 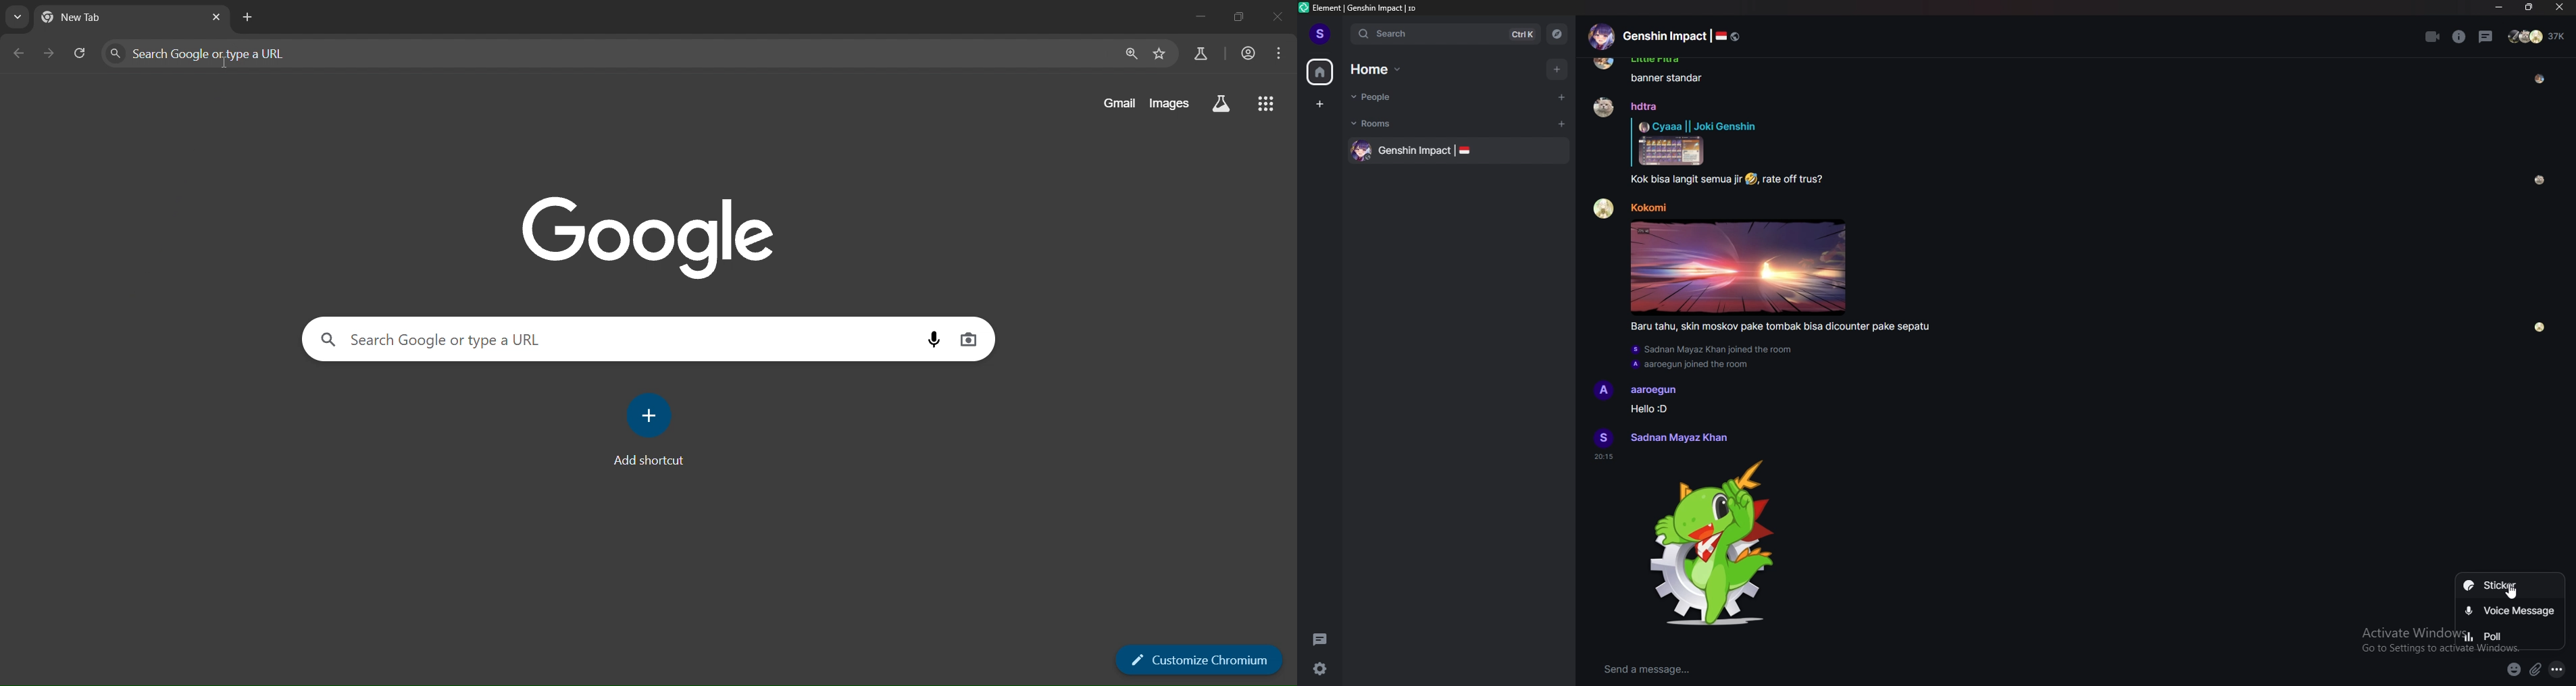 I want to click on banner standar, so click(x=1667, y=78).